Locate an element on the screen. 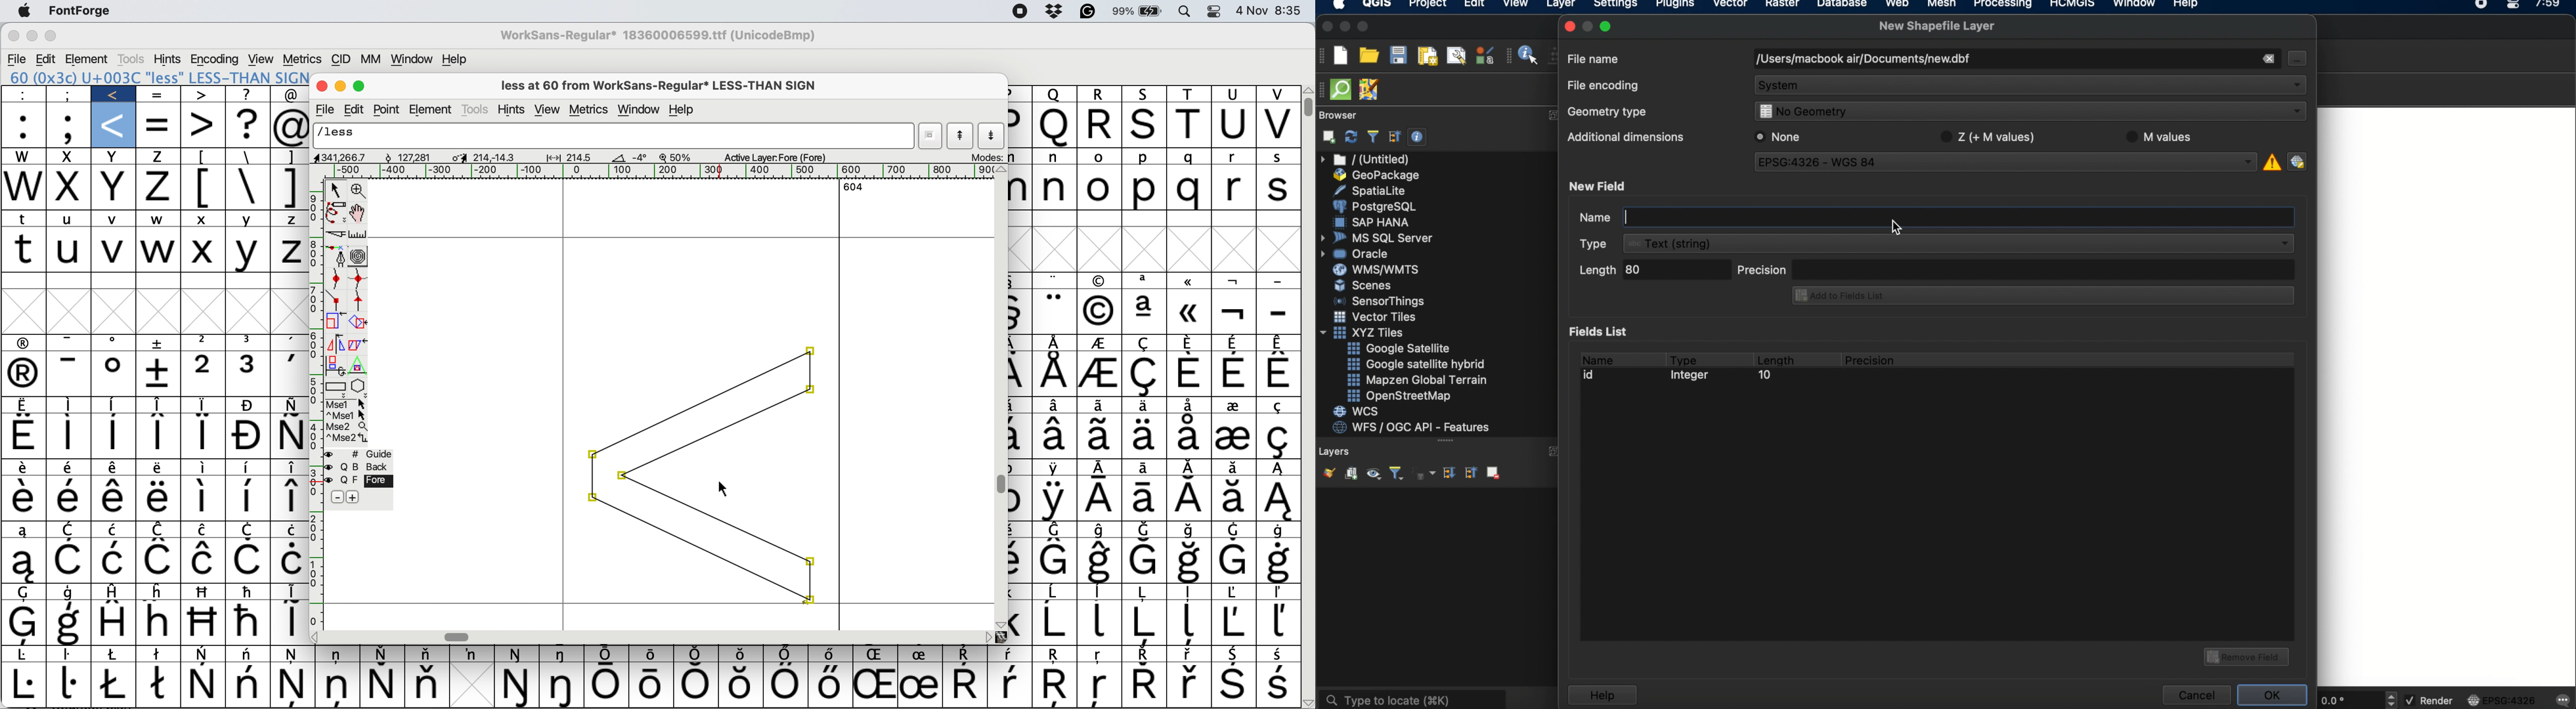 The image size is (2576, 728). tangent point is located at coordinates (363, 301).